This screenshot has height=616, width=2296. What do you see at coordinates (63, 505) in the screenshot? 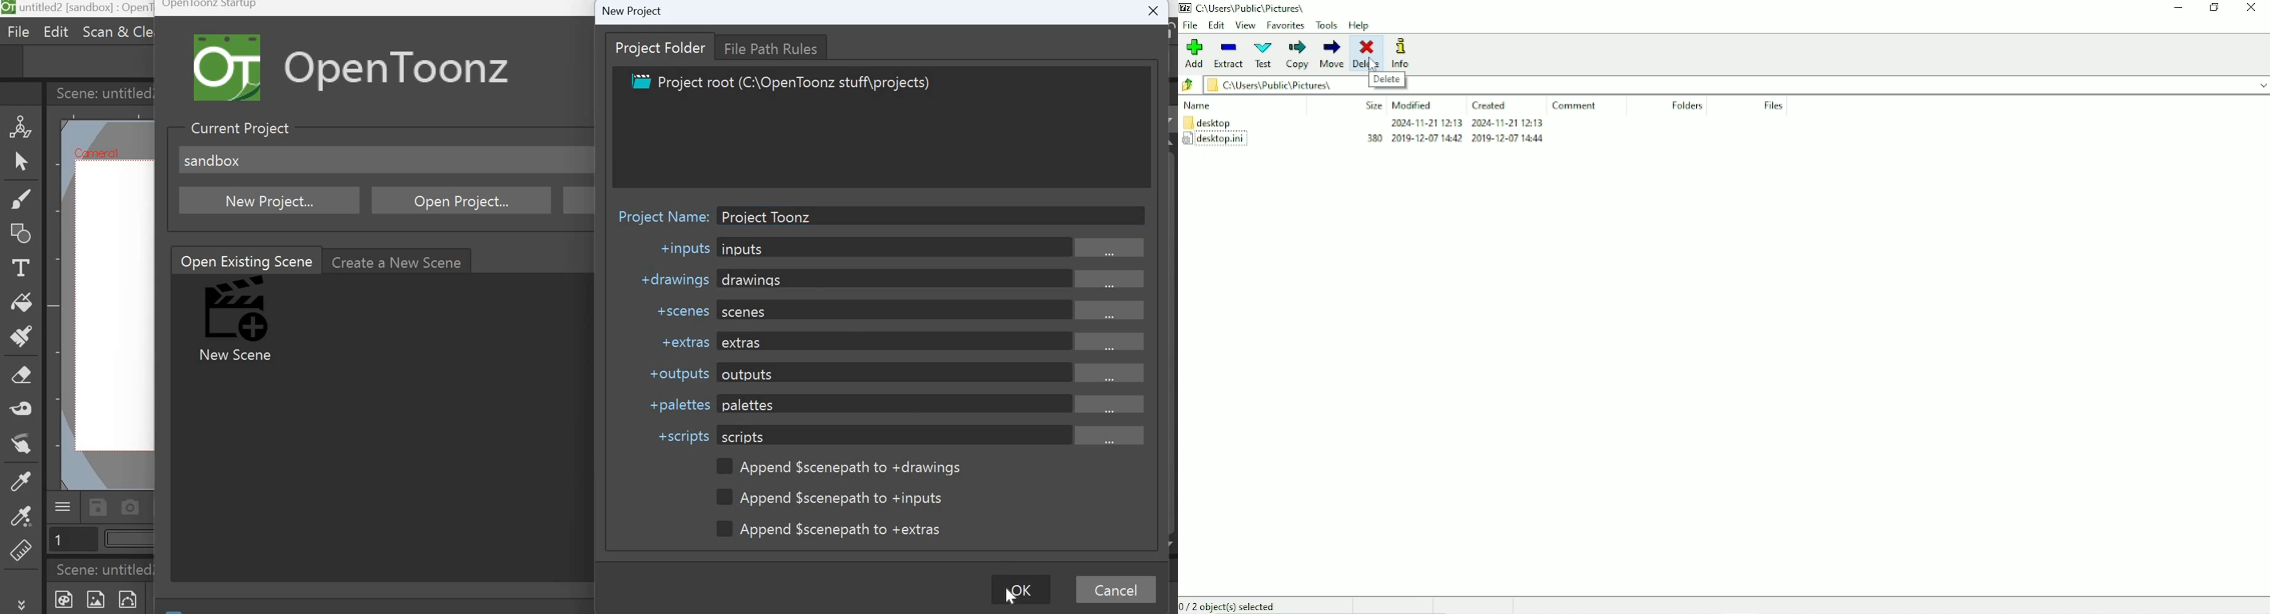
I see `Menu` at bounding box center [63, 505].